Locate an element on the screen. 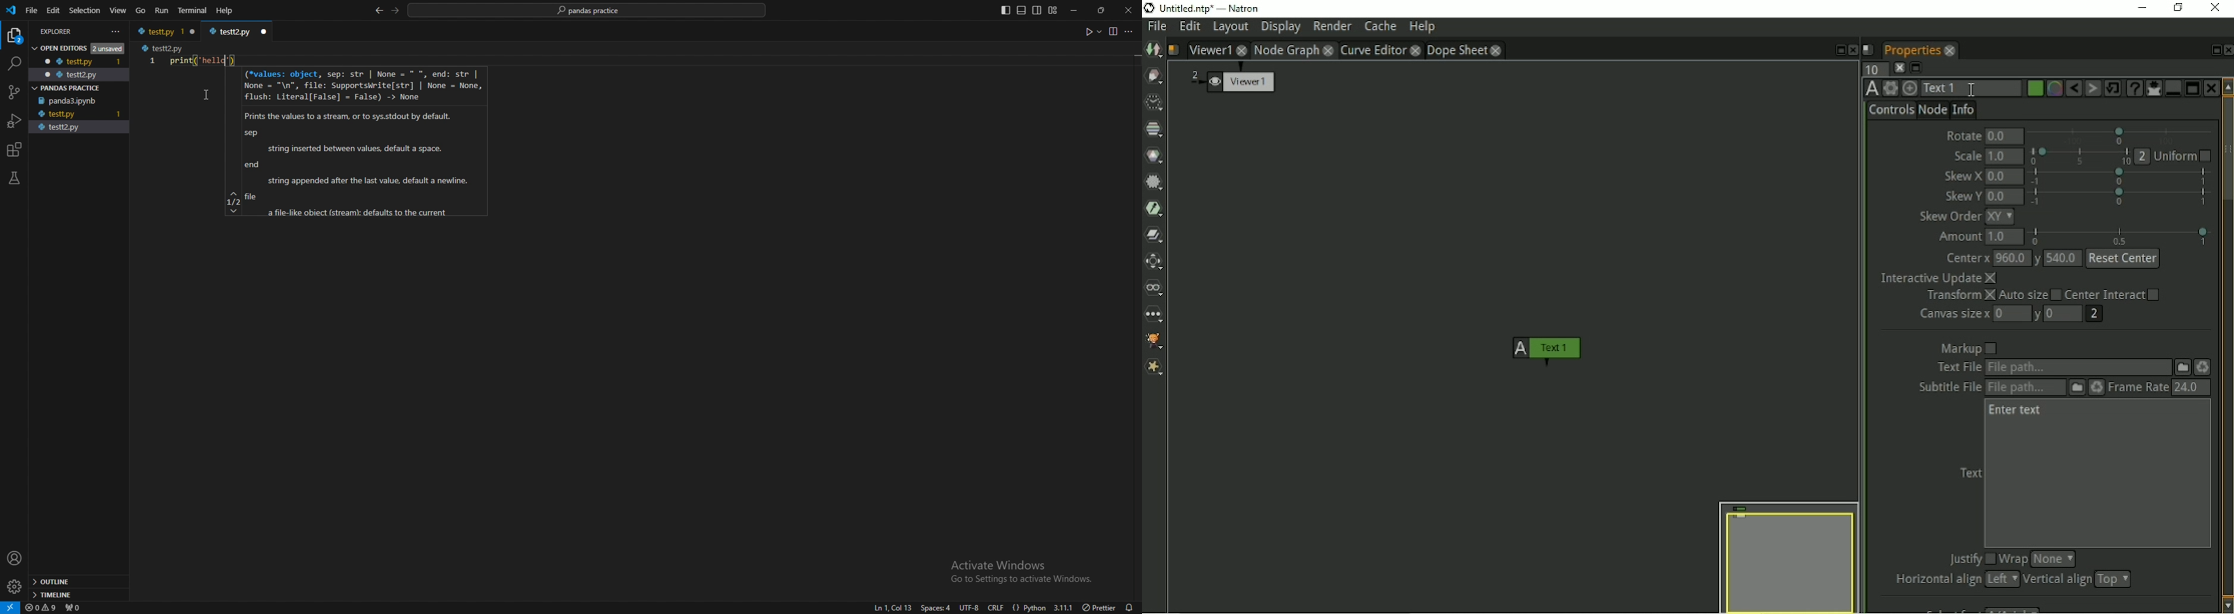 This screenshot has width=2240, height=616. testt.py is located at coordinates (61, 114).